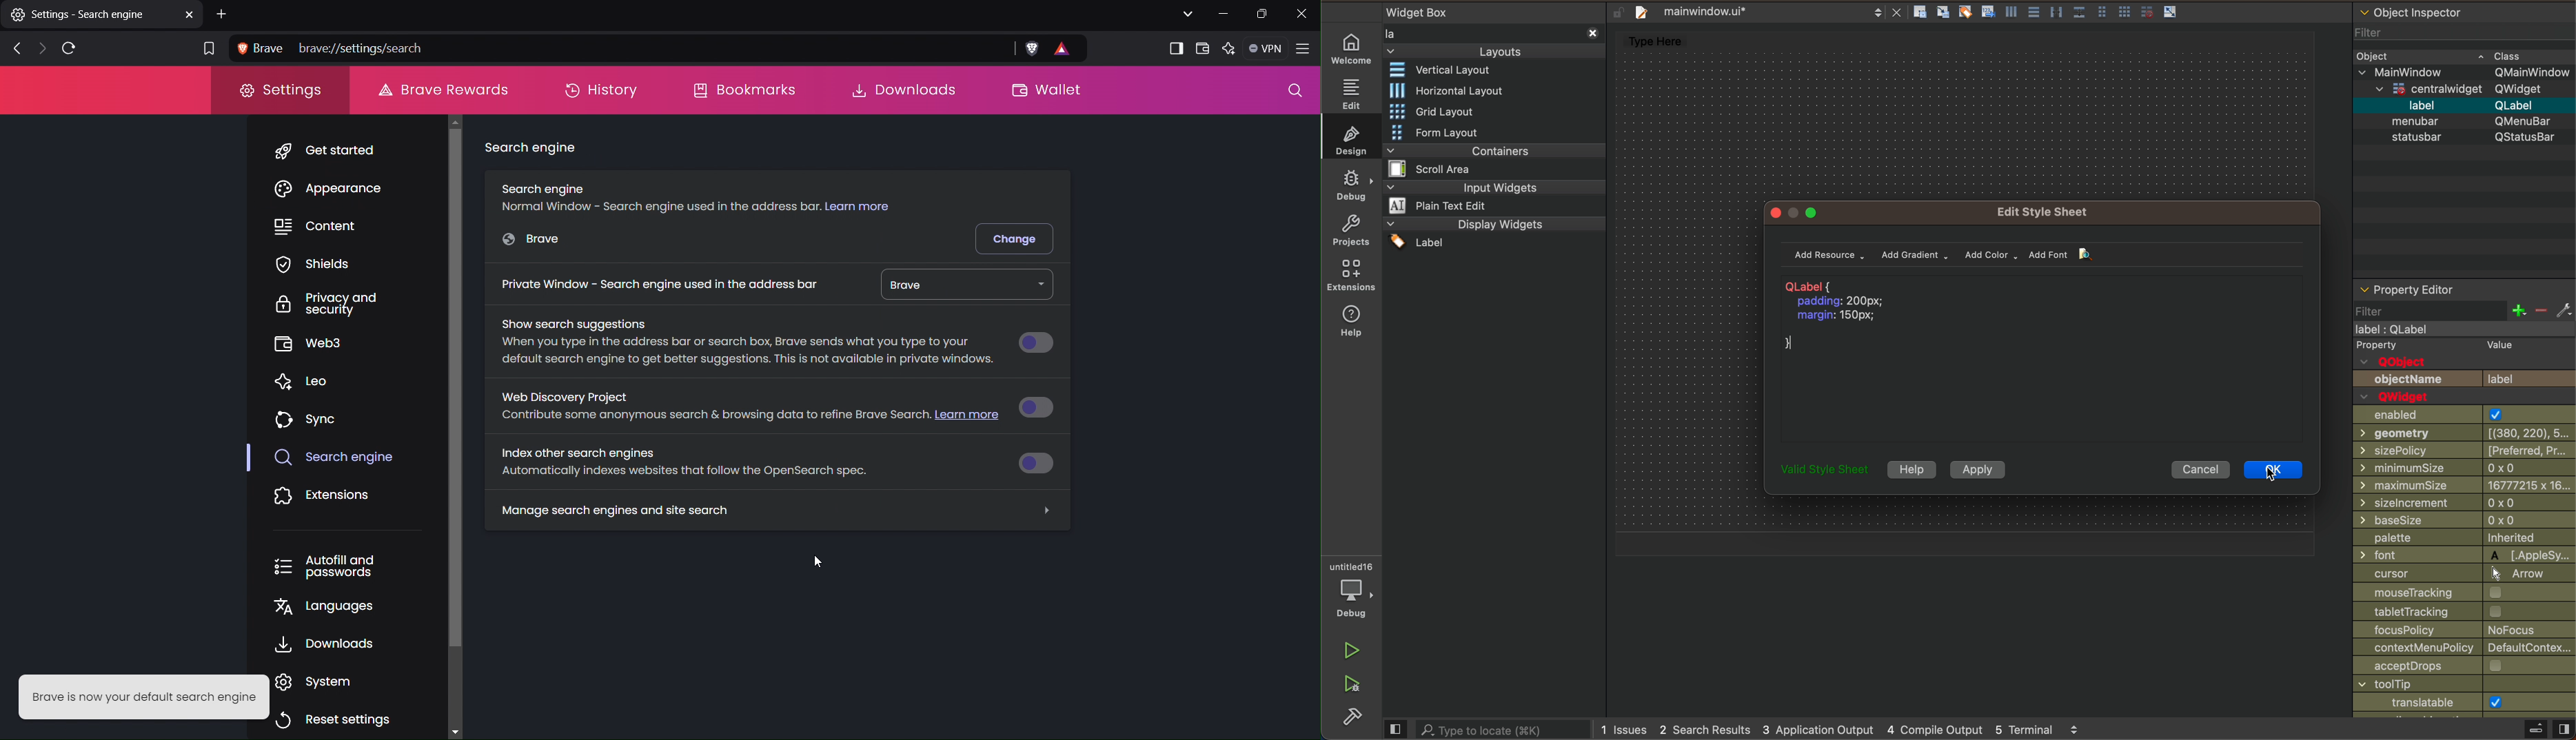 The height and width of the screenshot is (756, 2576). I want to click on Brave, so click(963, 285).